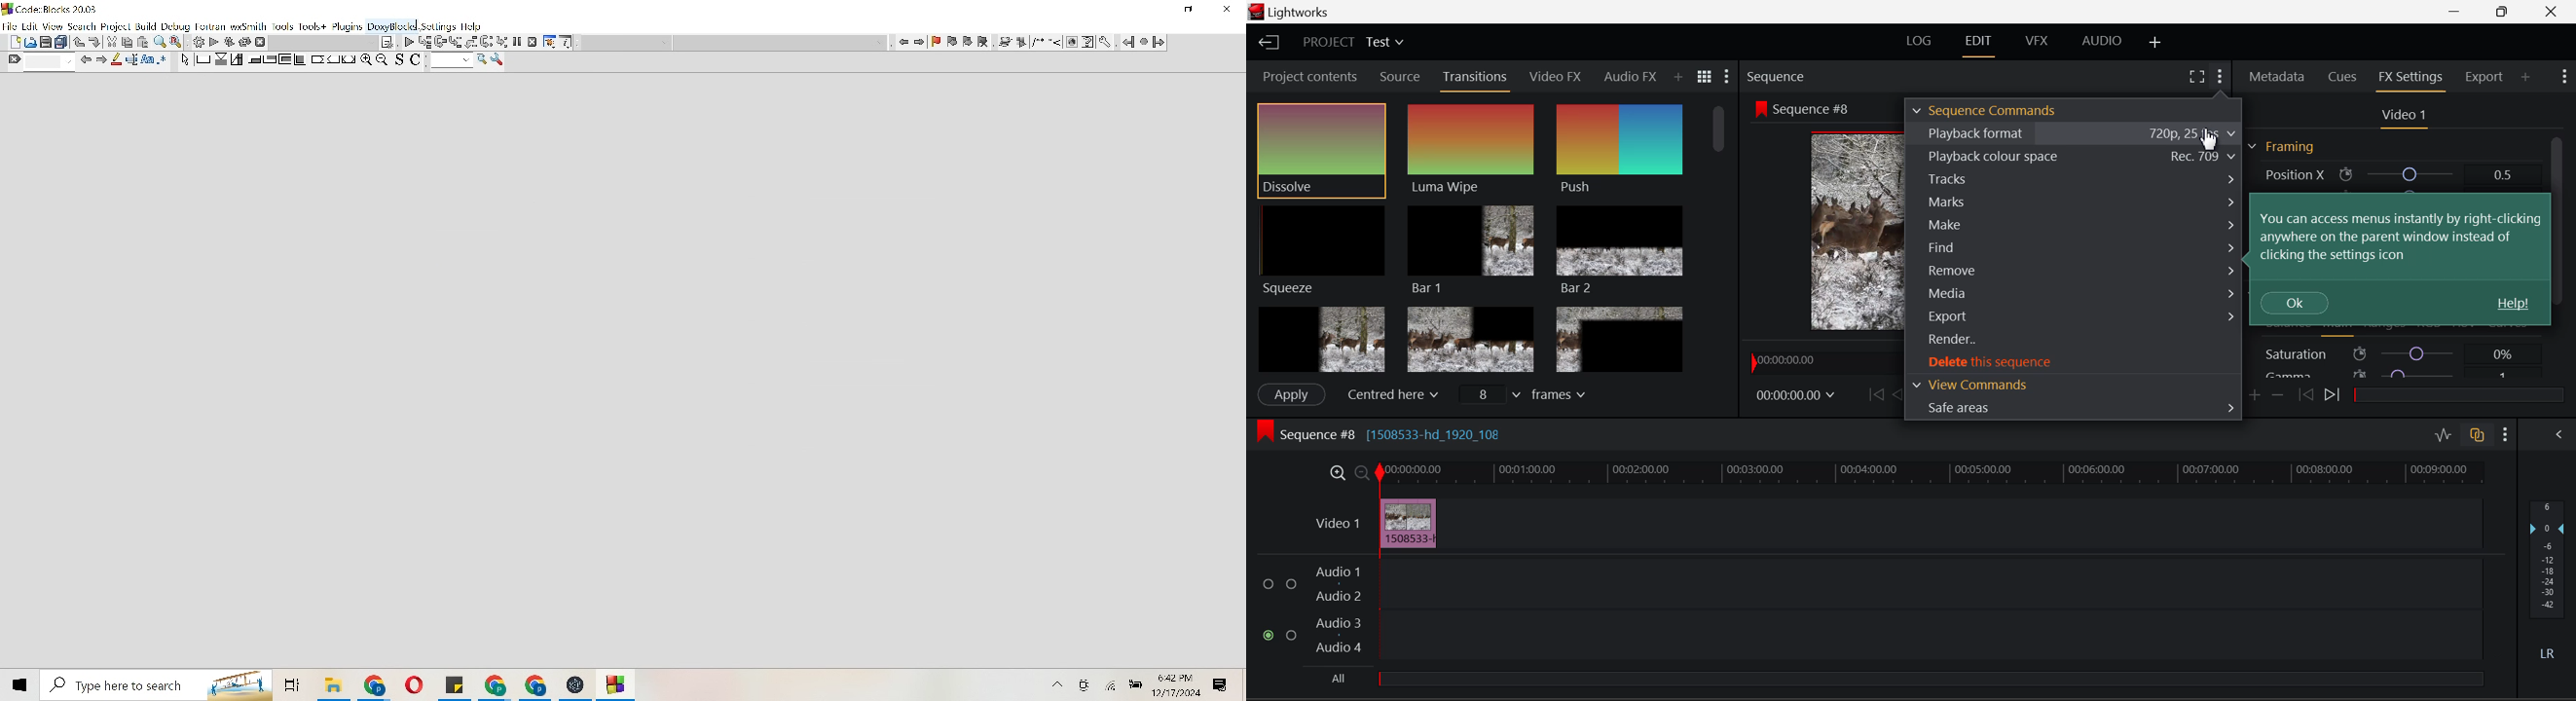 This screenshot has height=728, width=2576. I want to click on Picture, so click(30, 41).